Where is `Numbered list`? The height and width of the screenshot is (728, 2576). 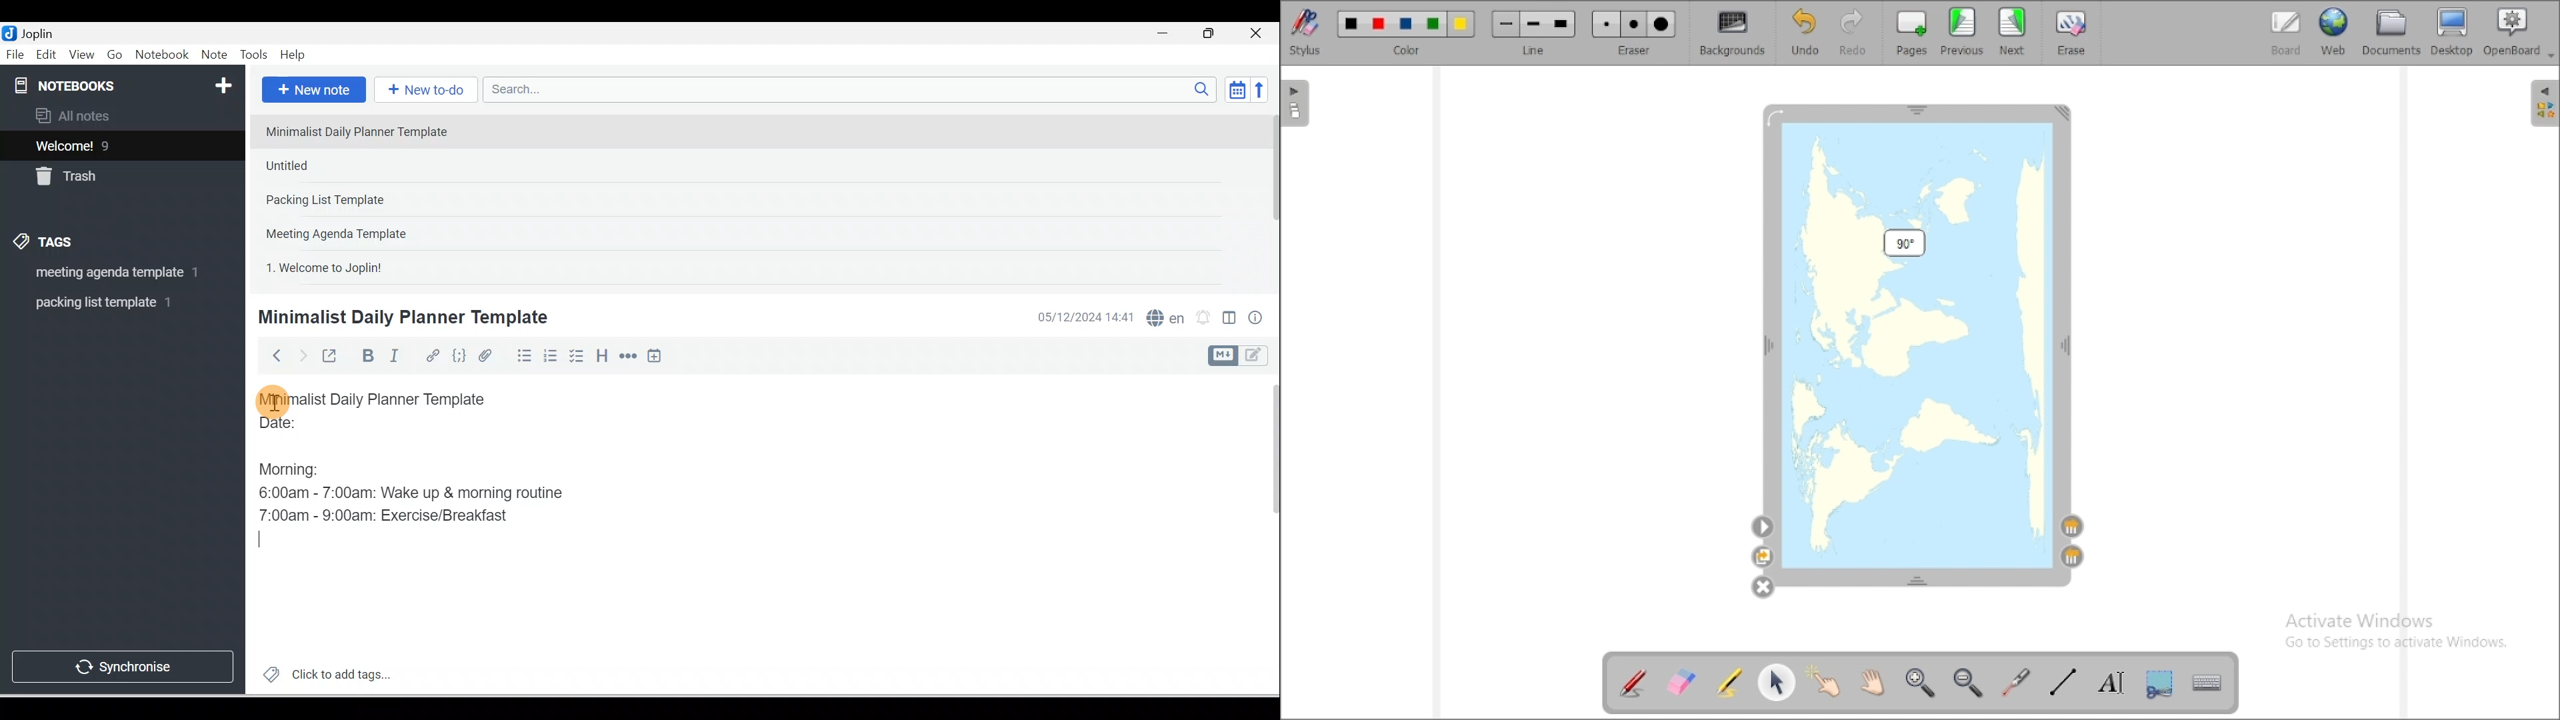 Numbered list is located at coordinates (551, 355).